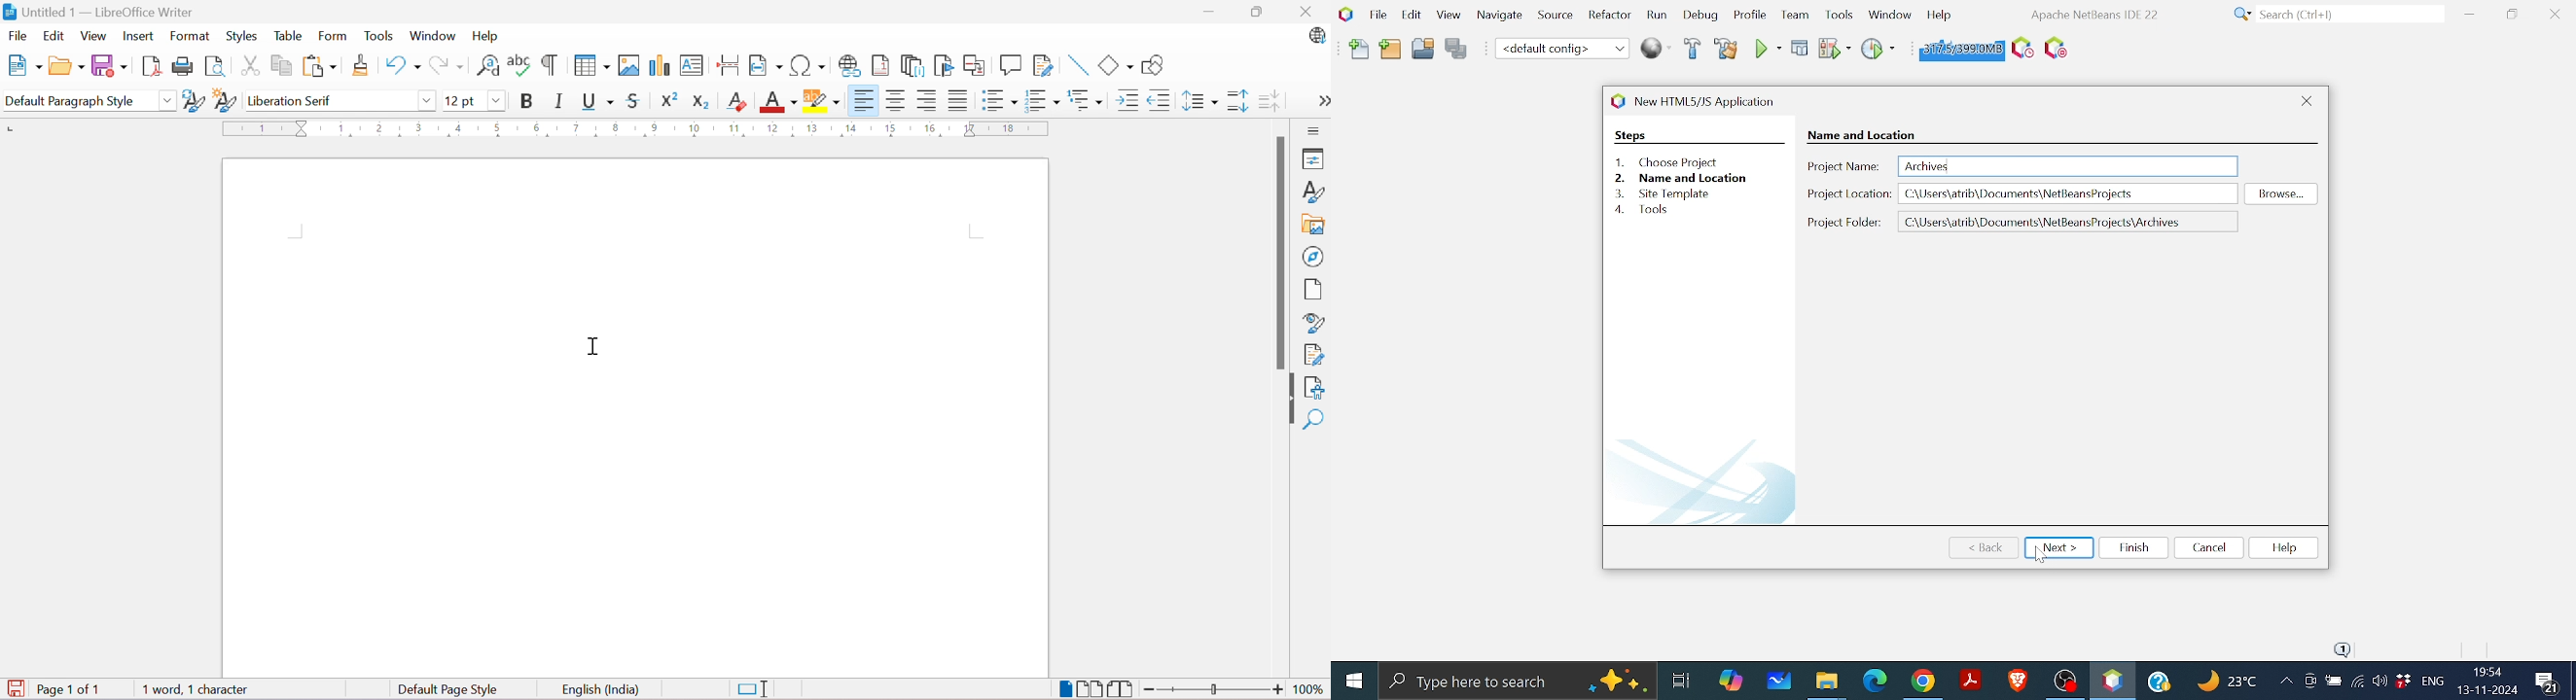 Image resolution: width=2576 pixels, height=700 pixels. What do you see at coordinates (975, 66) in the screenshot?
I see `Insert Cross-reference` at bounding box center [975, 66].